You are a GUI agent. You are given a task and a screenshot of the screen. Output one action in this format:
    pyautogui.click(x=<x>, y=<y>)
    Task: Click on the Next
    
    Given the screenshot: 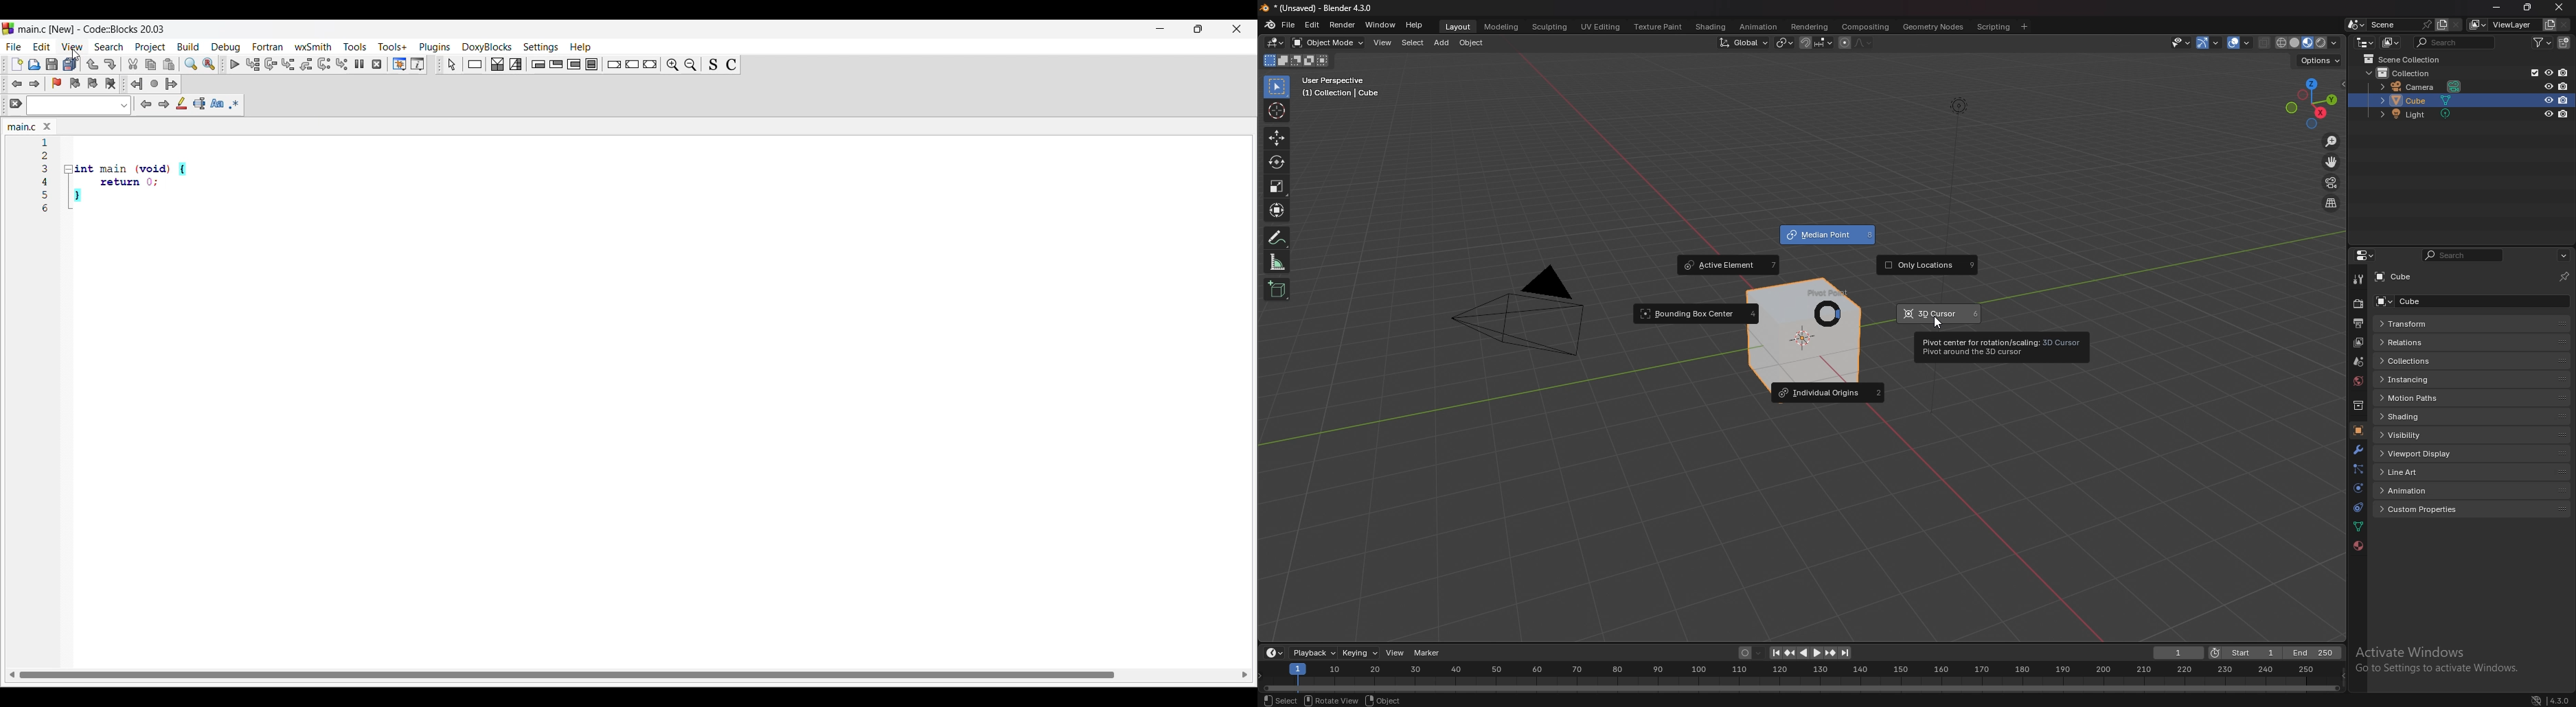 What is the action you would take?
    pyautogui.click(x=164, y=104)
    